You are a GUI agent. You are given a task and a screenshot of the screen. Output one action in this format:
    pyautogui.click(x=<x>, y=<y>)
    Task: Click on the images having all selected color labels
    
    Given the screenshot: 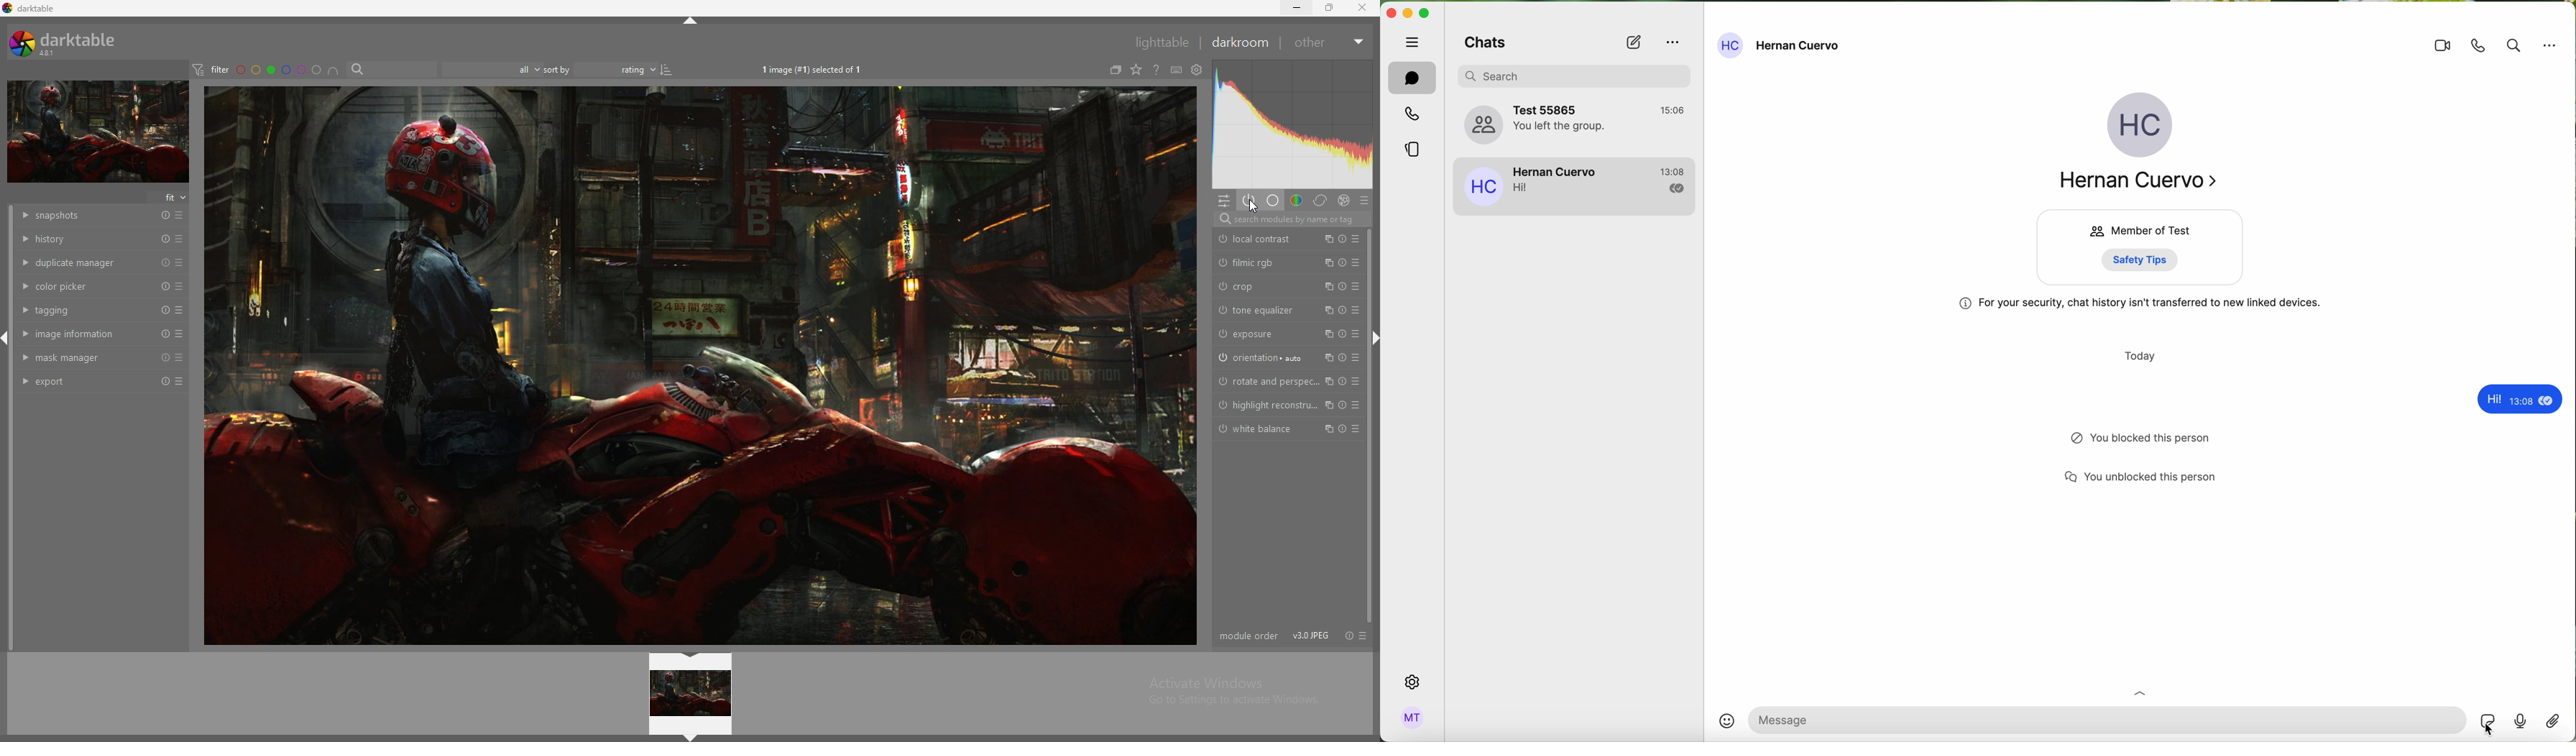 What is the action you would take?
    pyautogui.click(x=333, y=70)
    